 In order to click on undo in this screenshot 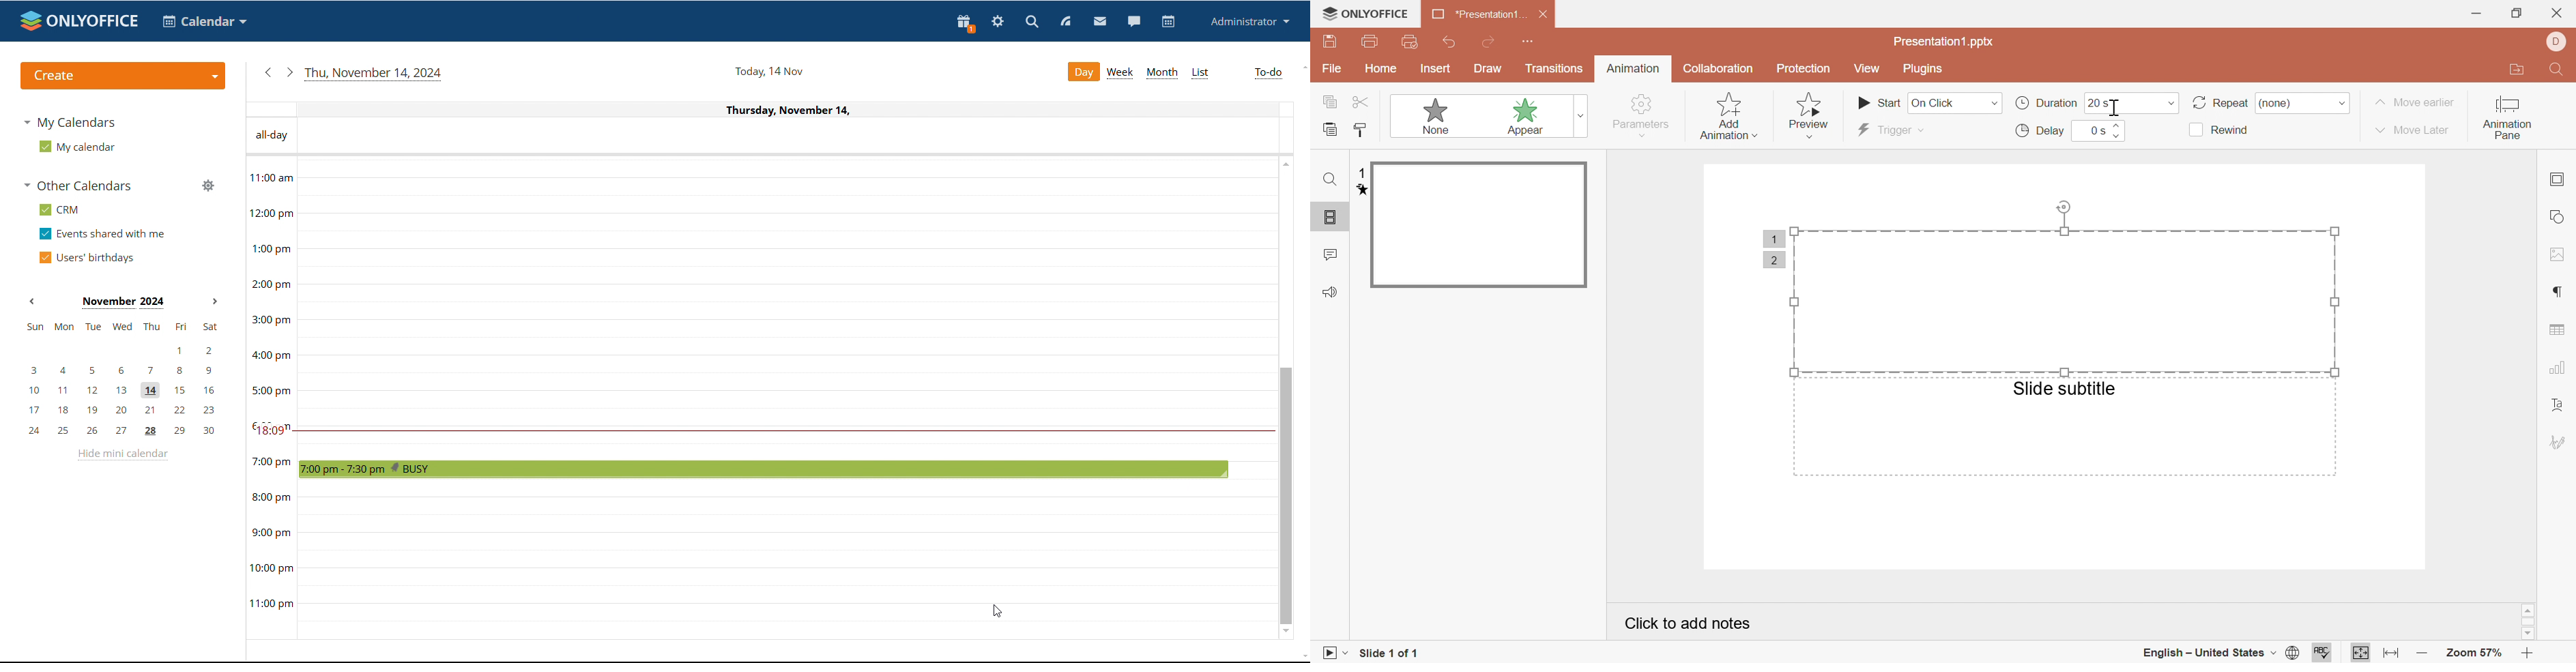, I will do `click(1449, 42)`.